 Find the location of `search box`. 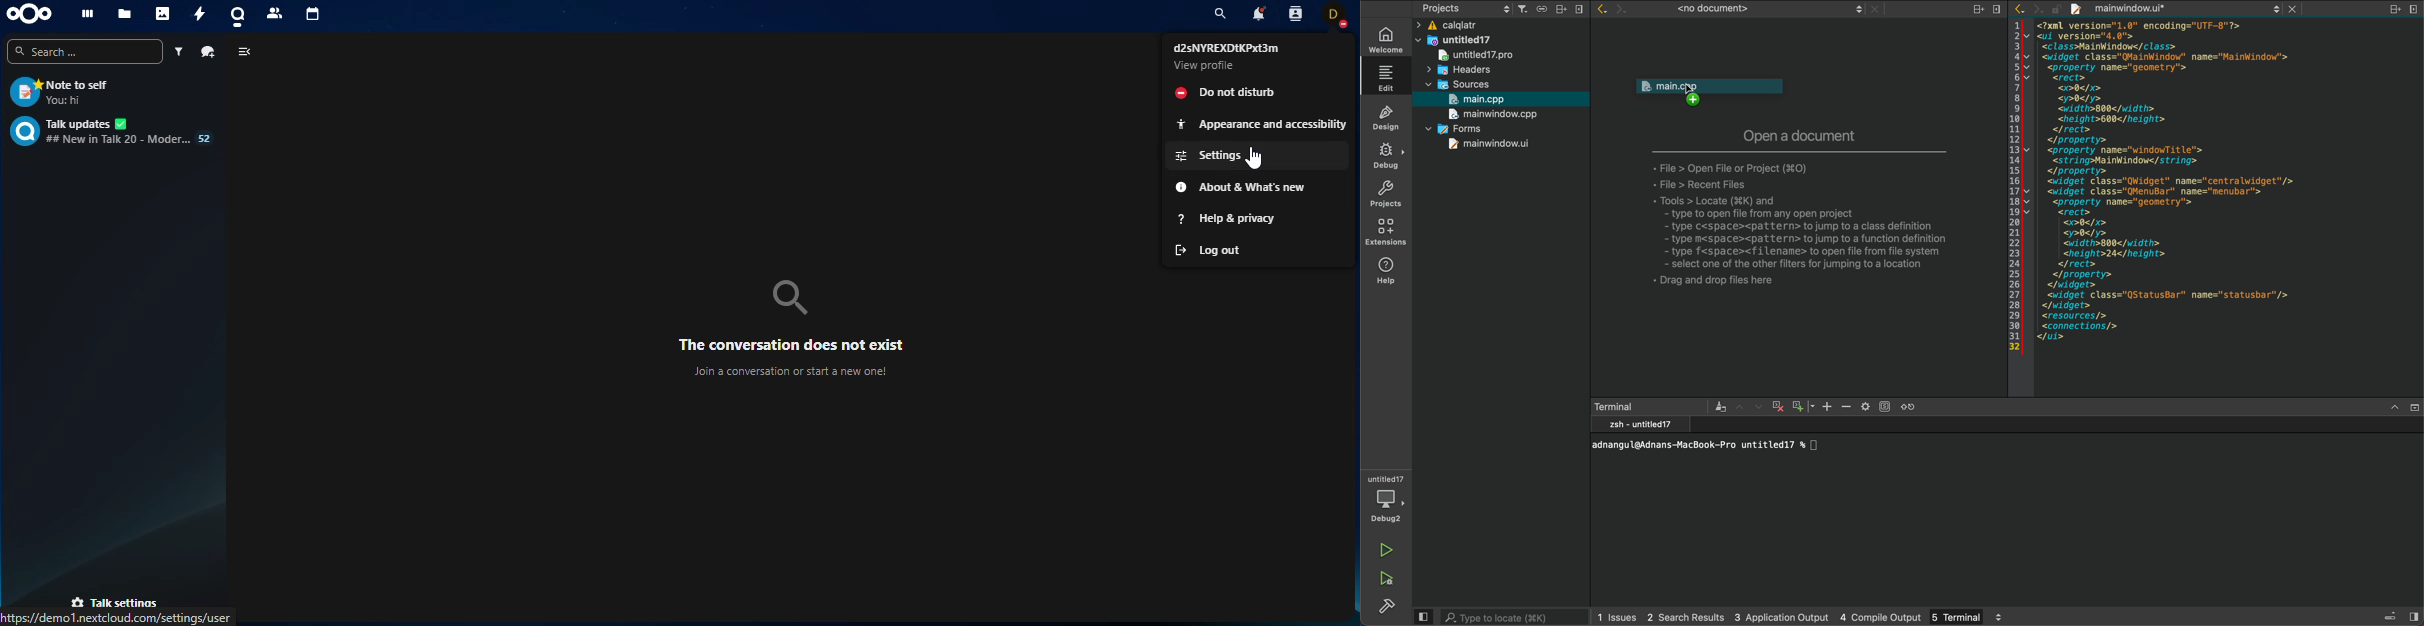

search box is located at coordinates (85, 51).